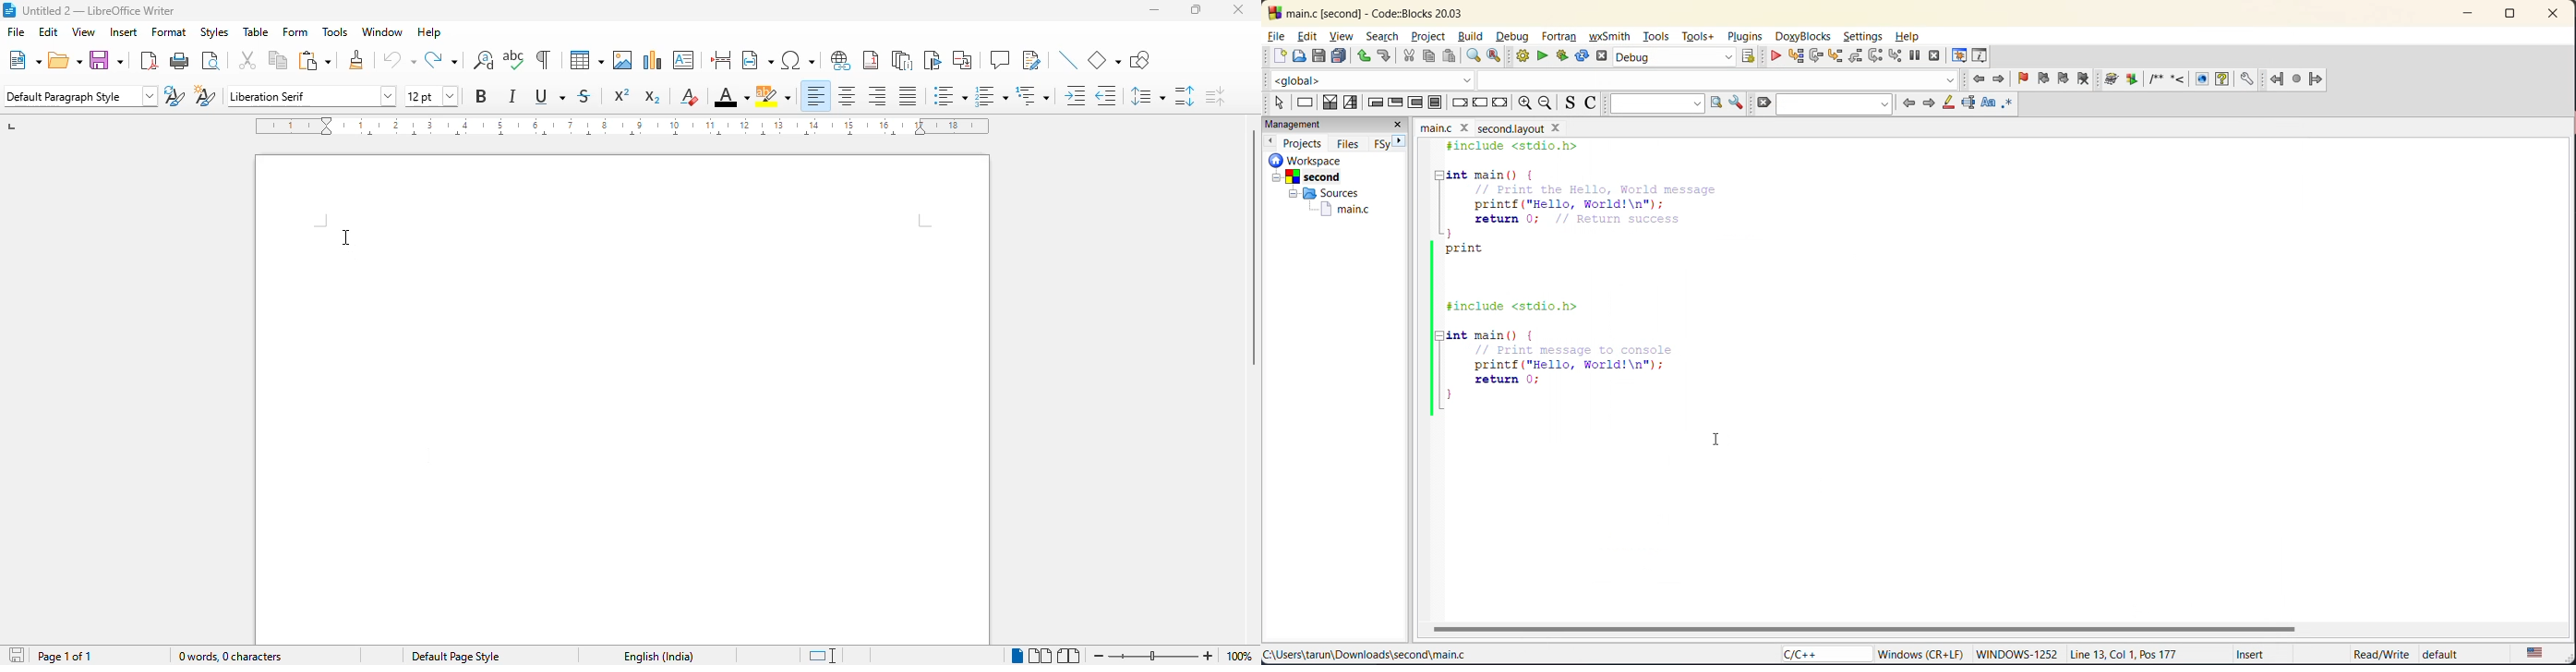 The width and height of the screenshot is (2576, 672). Describe the element at coordinates (100, 11) in the screenshot. I see `title` at that location.